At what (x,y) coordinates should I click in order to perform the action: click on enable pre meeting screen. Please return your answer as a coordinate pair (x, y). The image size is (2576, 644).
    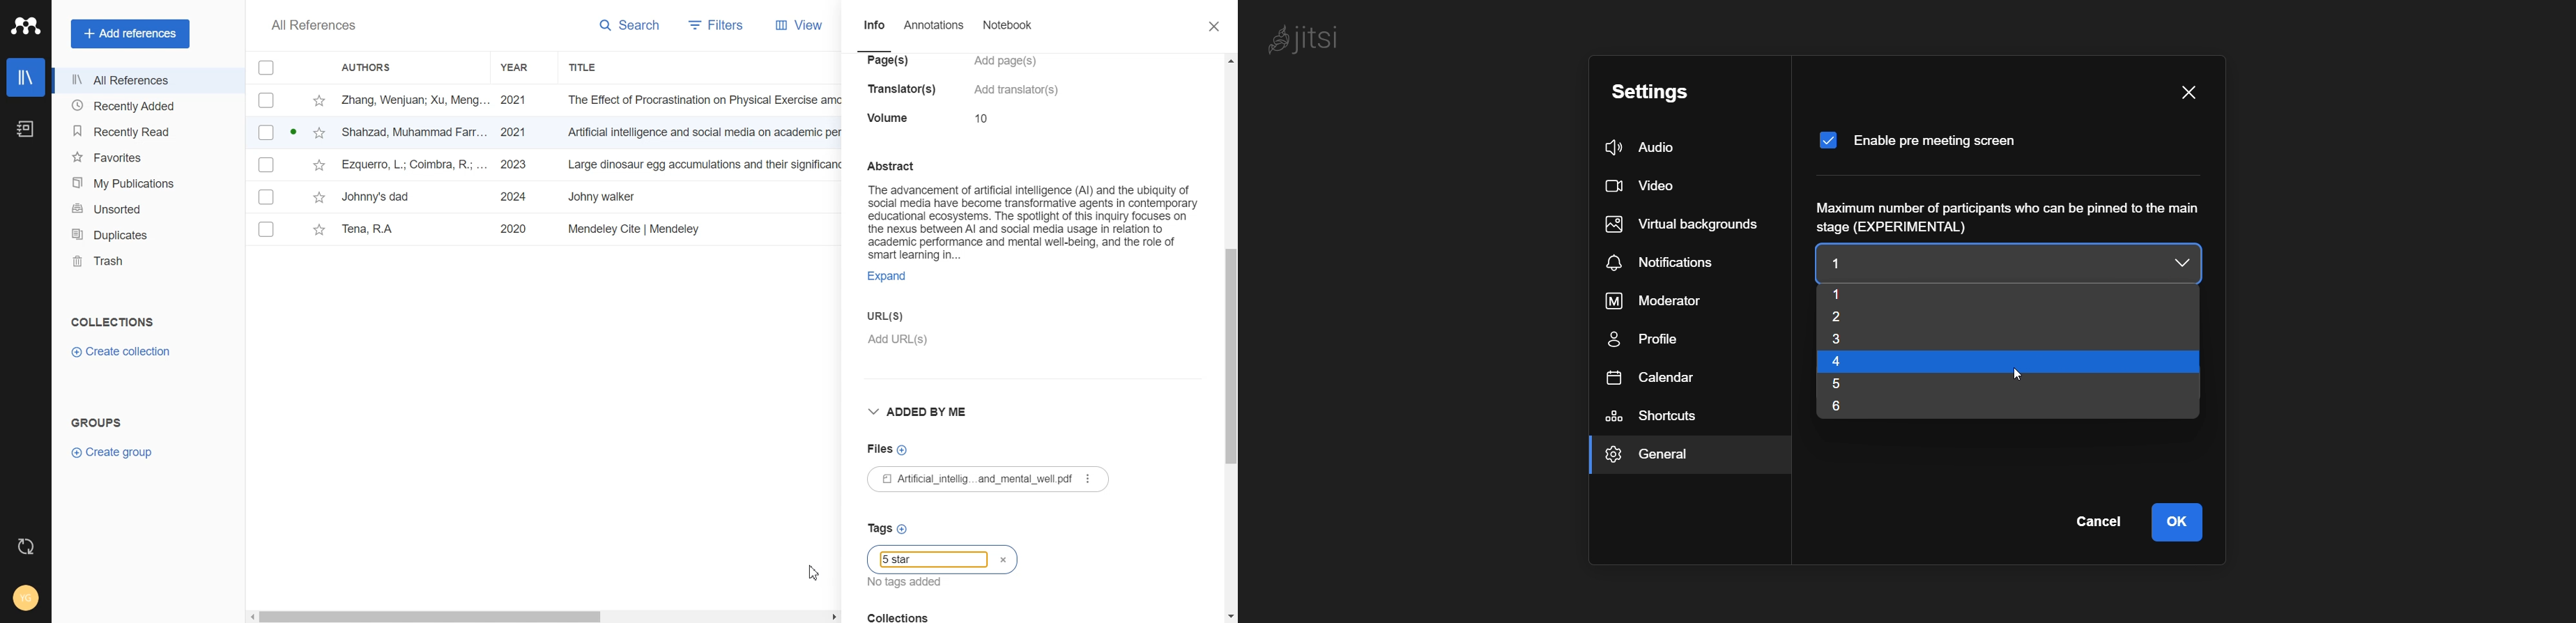
    Looking at the image, I should click on (1923, 139).